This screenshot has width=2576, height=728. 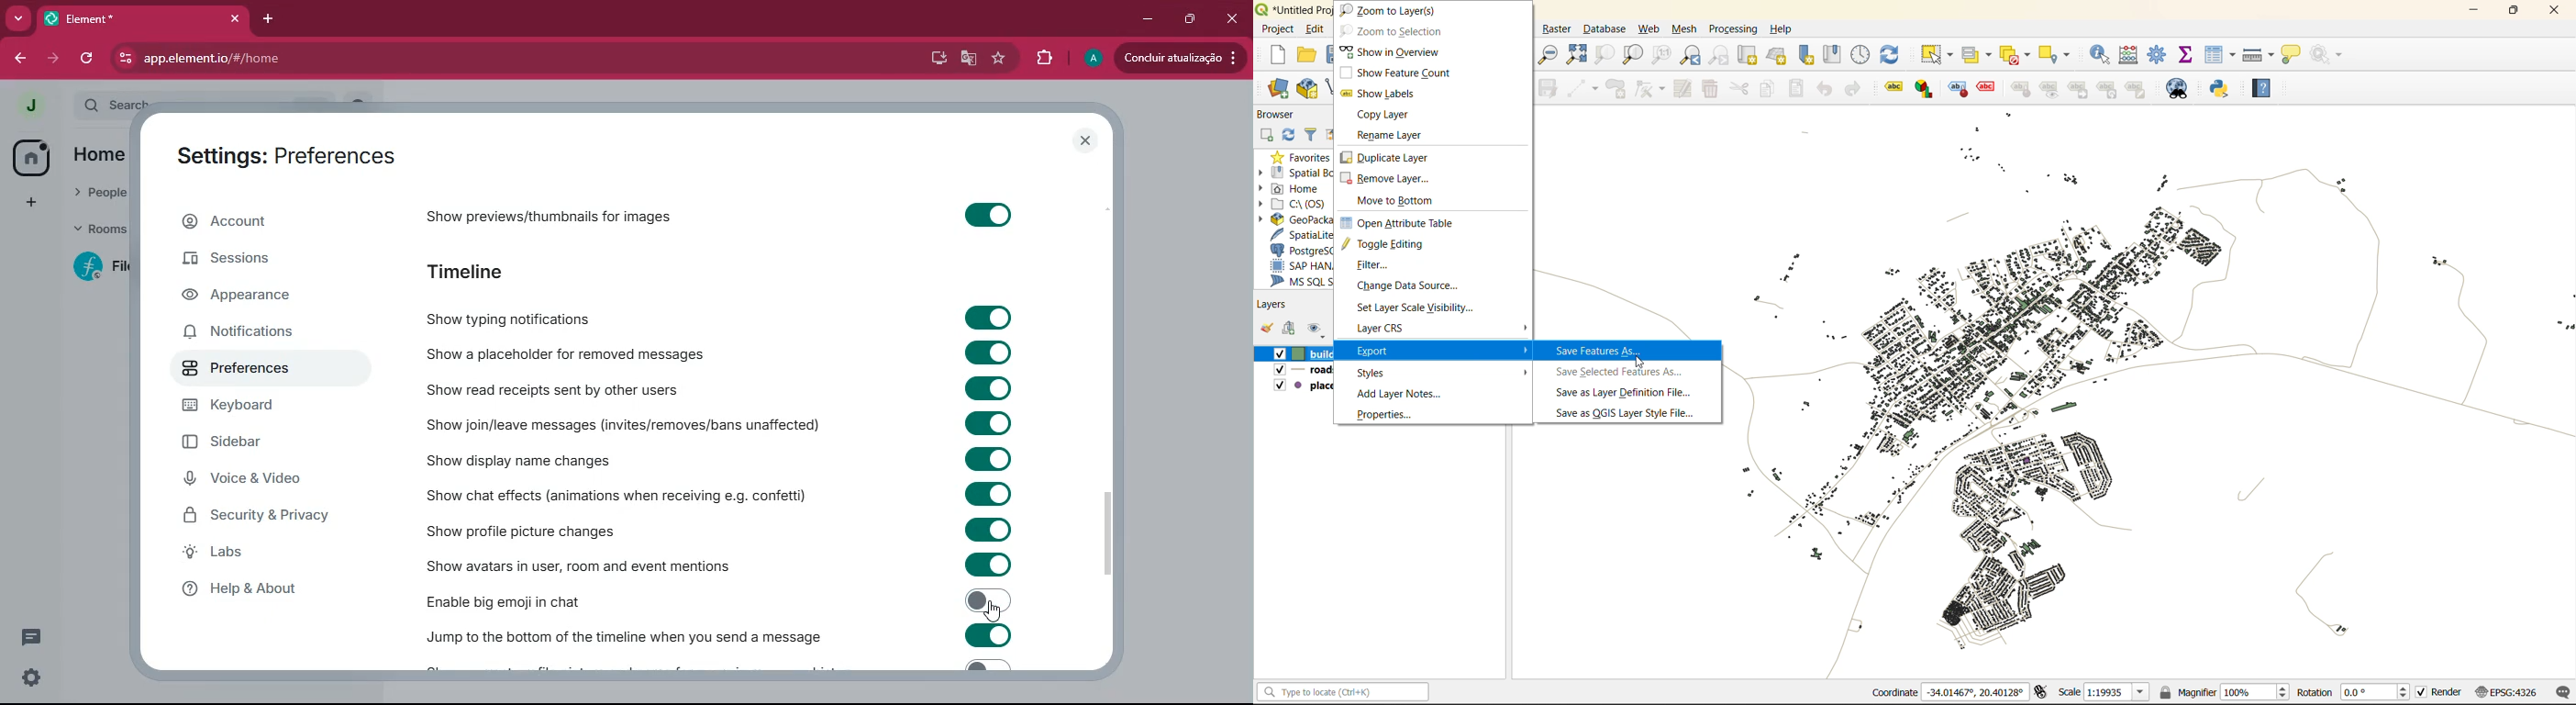 I want to click on select, so click(x=1935, y=54).